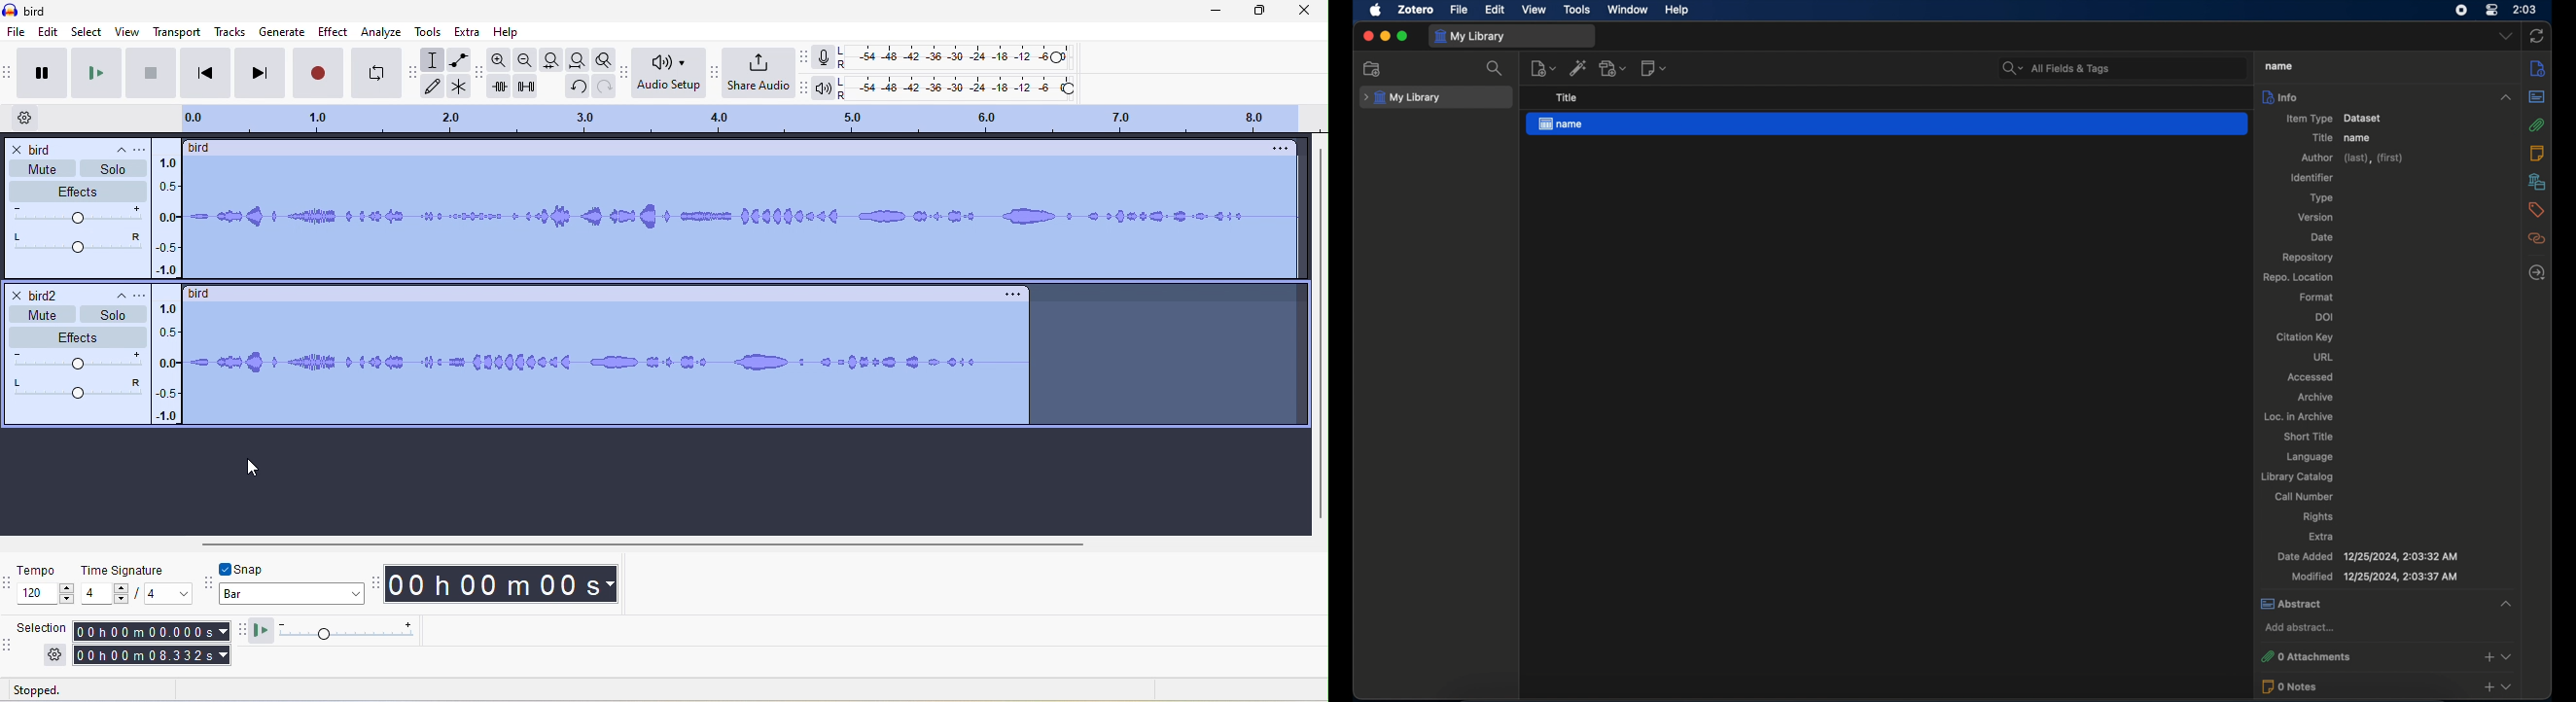 Image resolution: width=2576 pixels, height=728 pixels. I want to click on type, so click(2322, 198).